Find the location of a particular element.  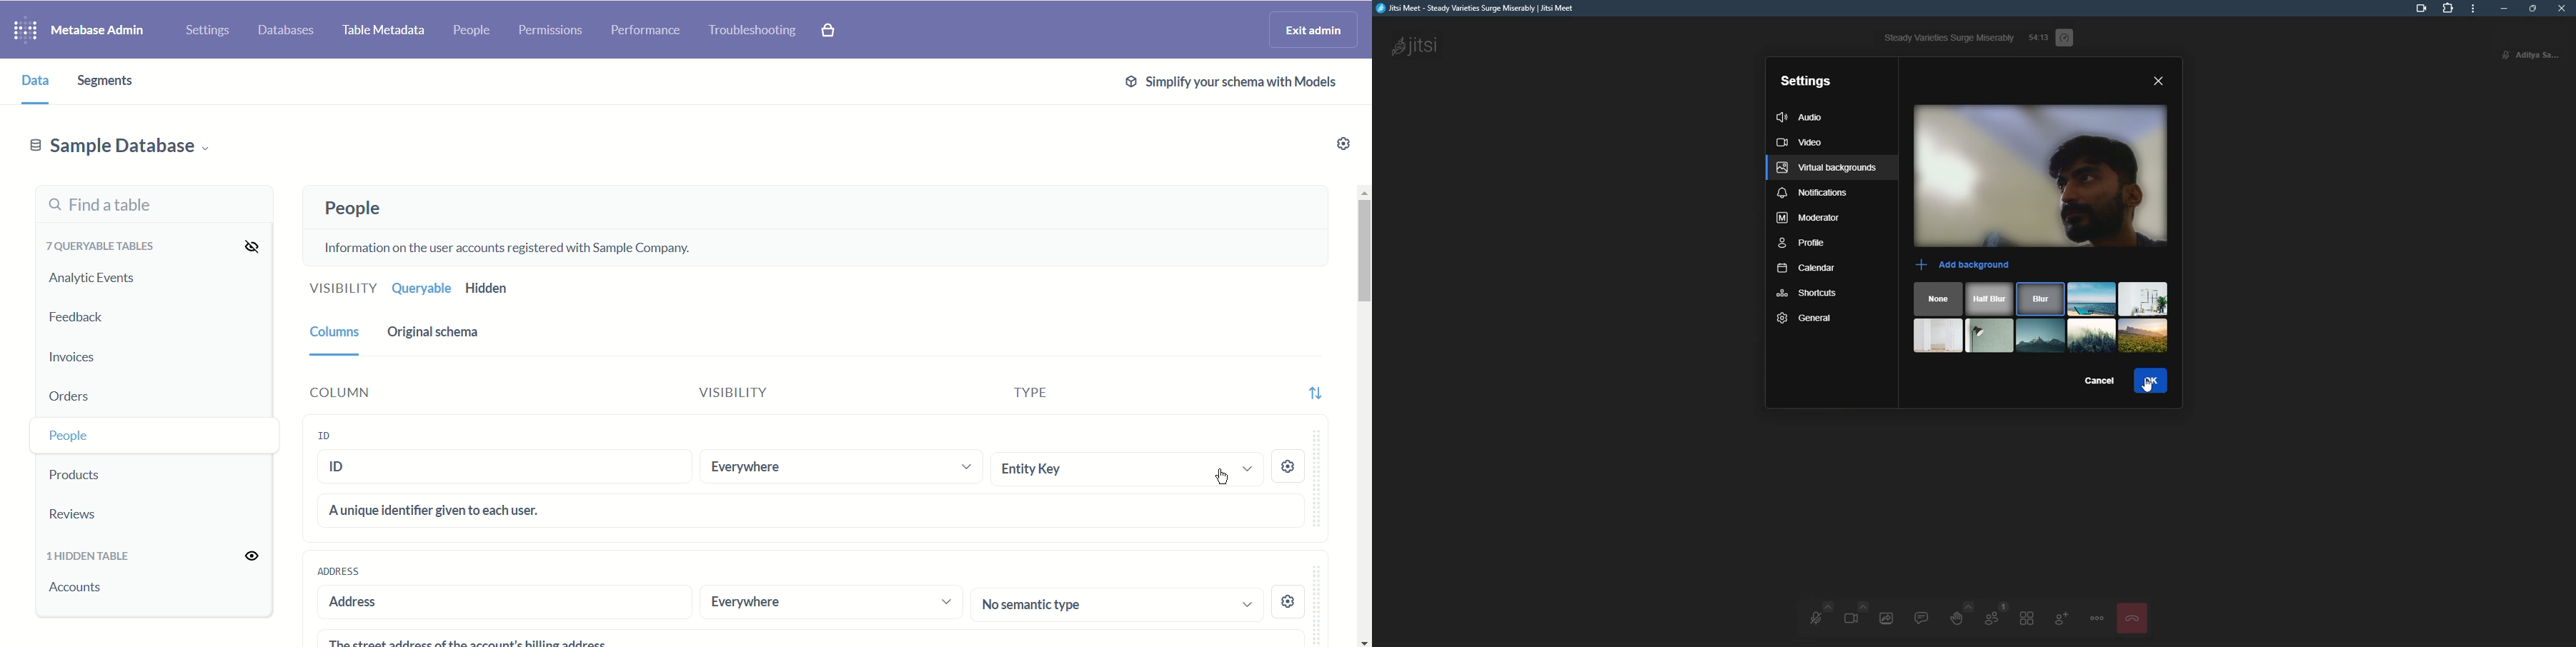

virtual backgrounds is located at coordinates (1826, 171).